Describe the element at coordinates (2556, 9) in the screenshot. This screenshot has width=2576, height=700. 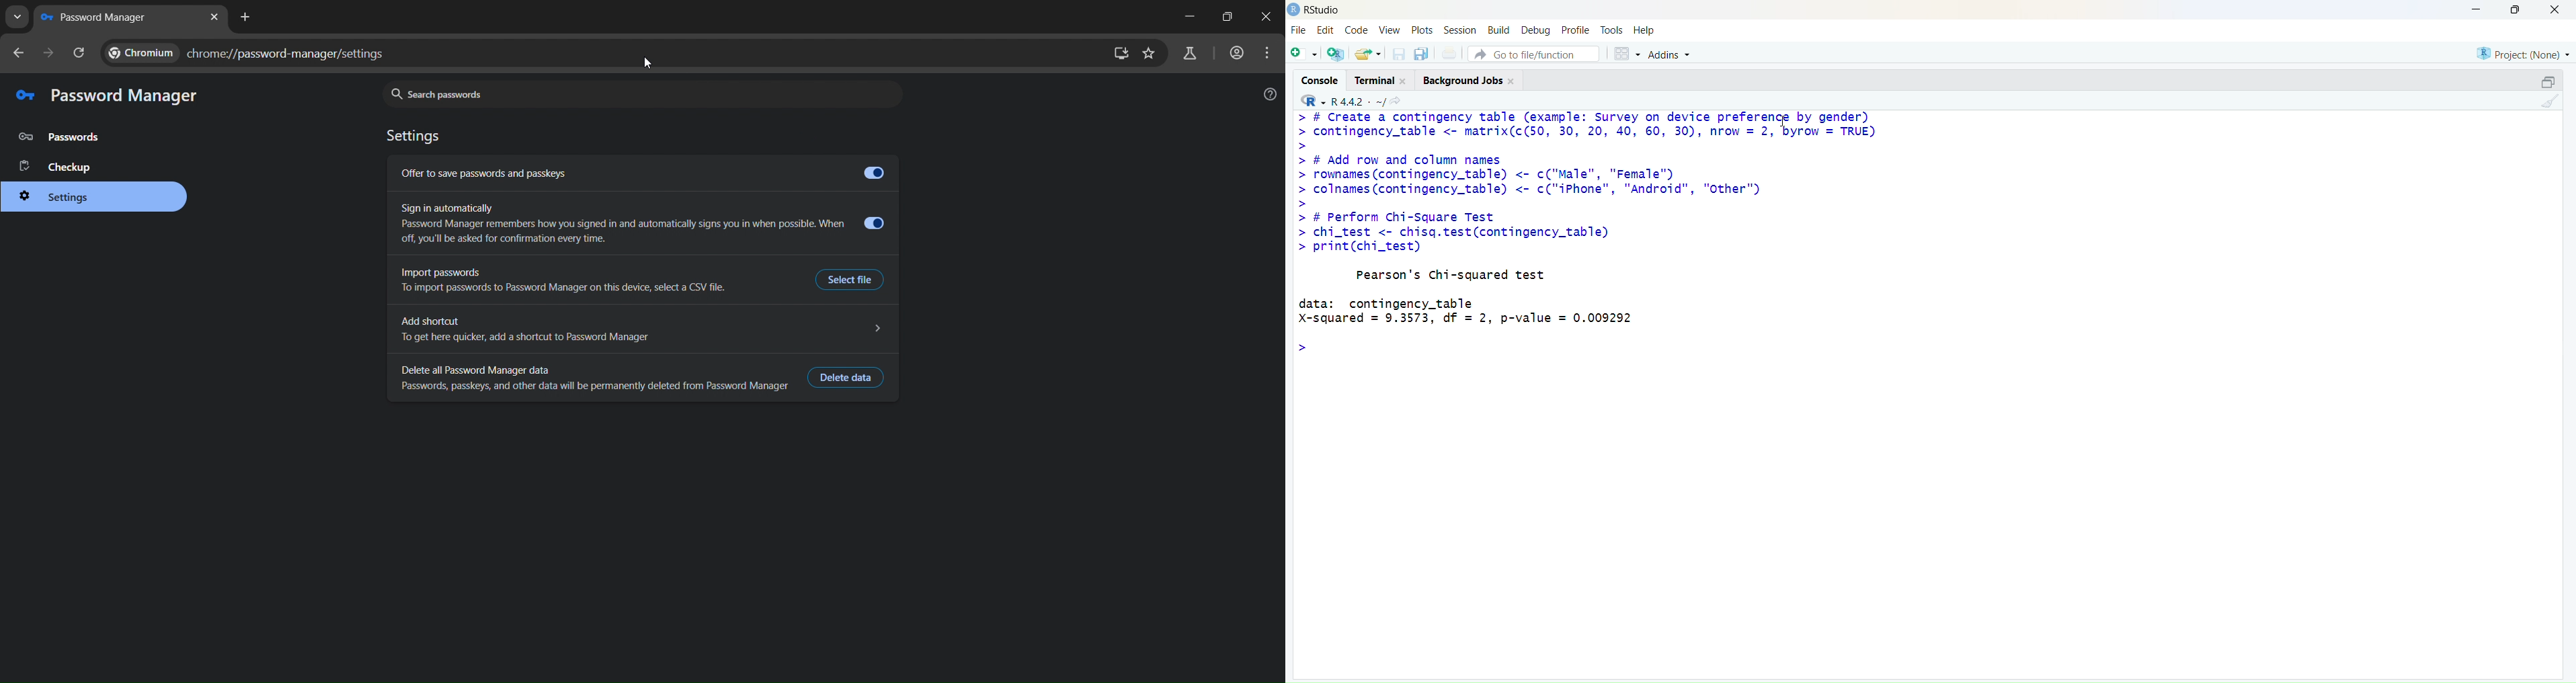
I see `close` at that location.